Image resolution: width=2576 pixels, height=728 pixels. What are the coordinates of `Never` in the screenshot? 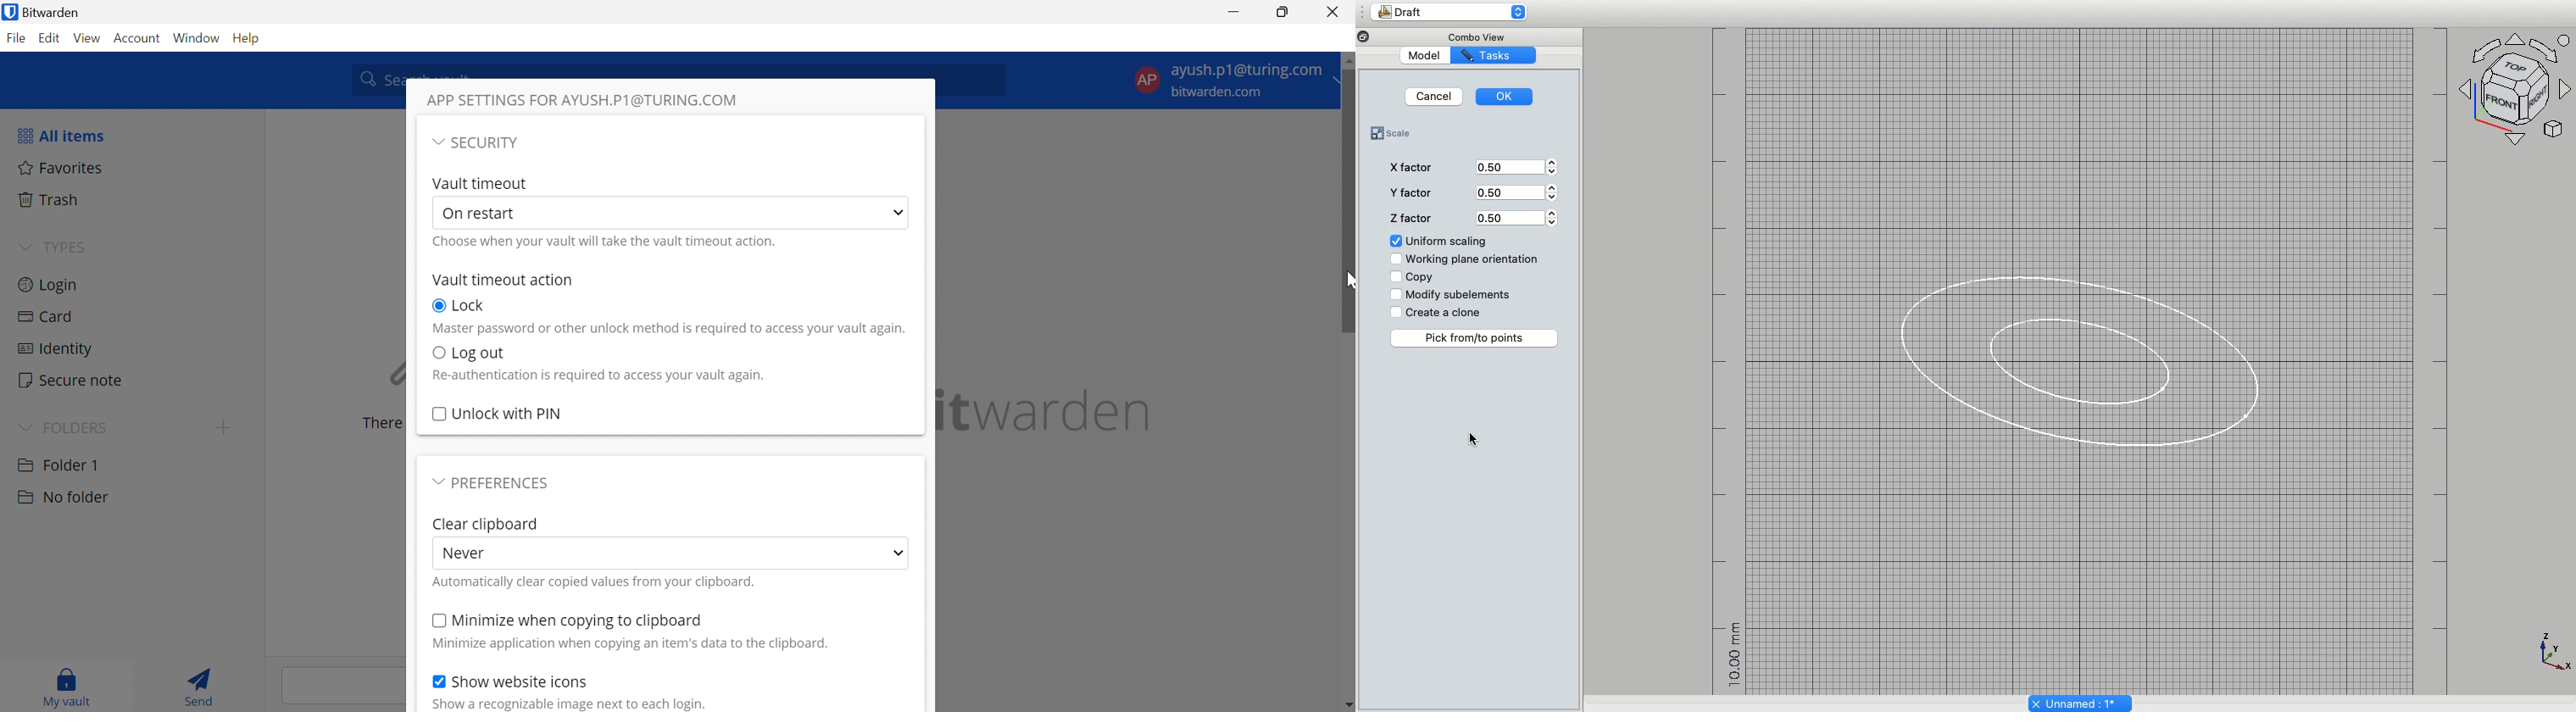 It's located at (464, 554).